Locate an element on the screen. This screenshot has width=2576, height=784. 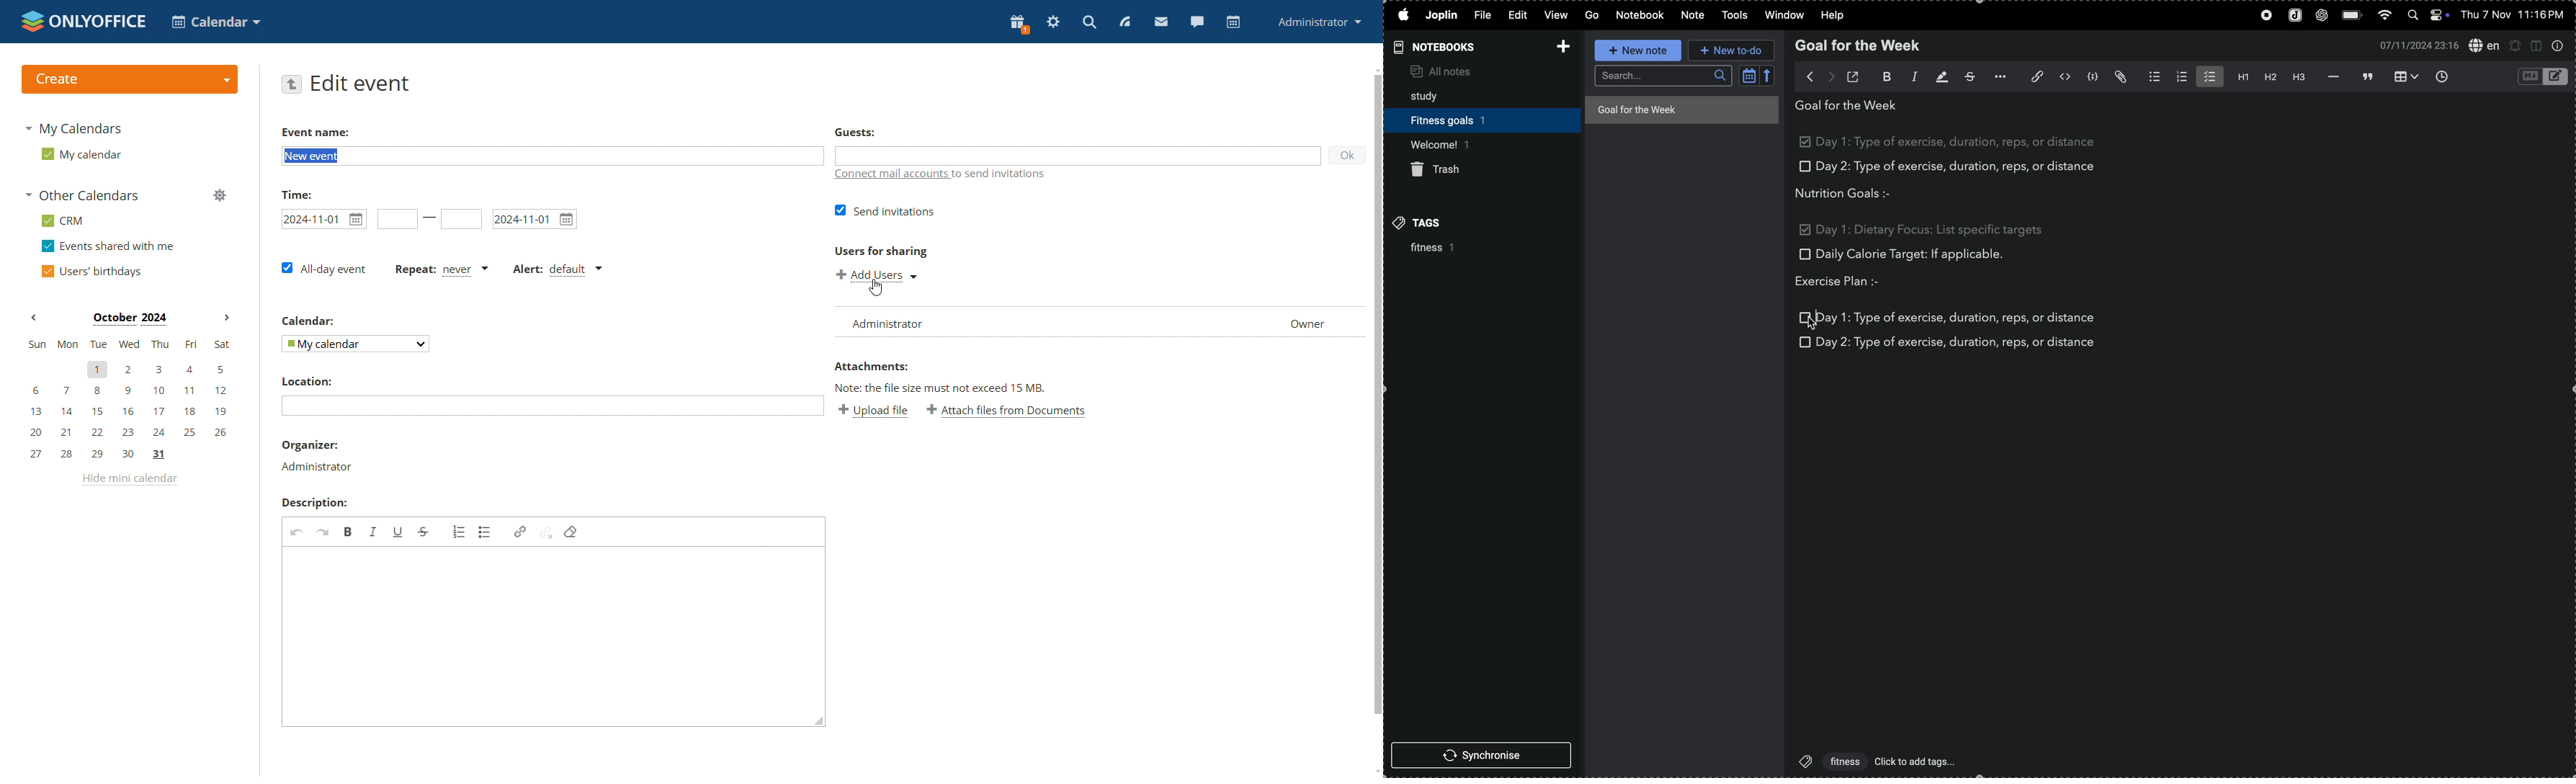
heading 1 is located at coordinates (2239, 77).